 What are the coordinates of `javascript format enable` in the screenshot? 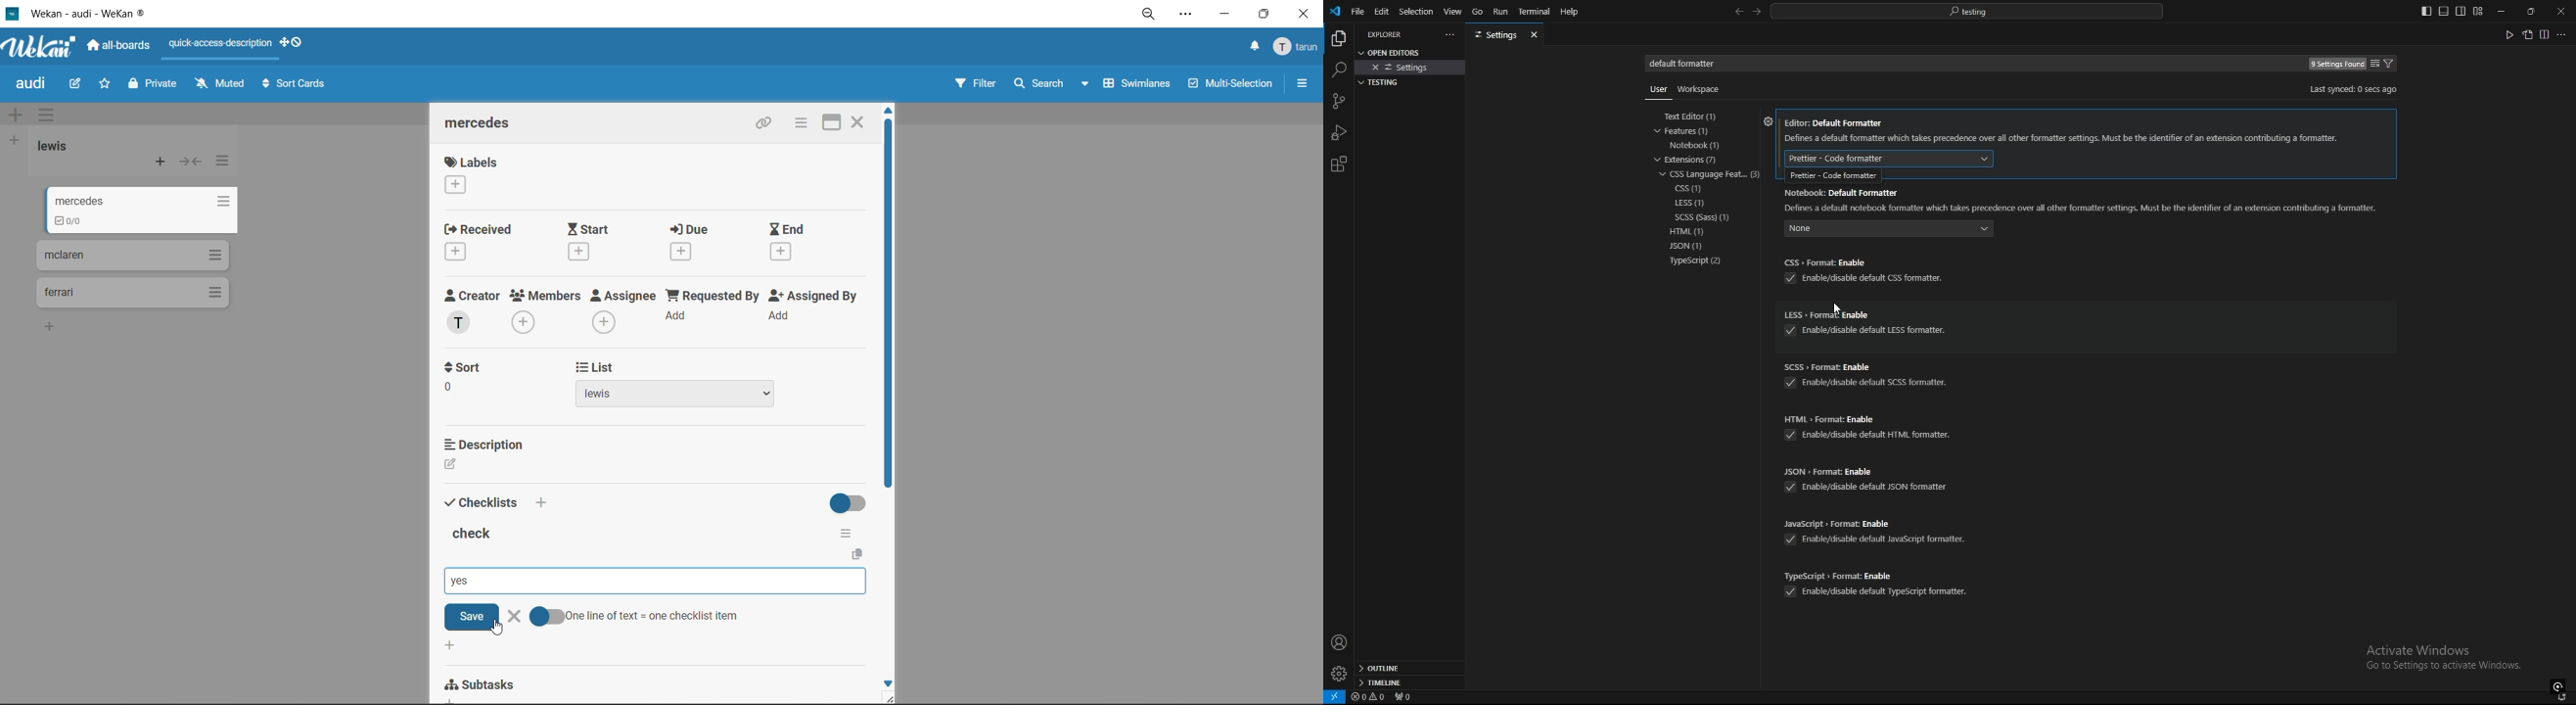 It's located at (1876, 522).